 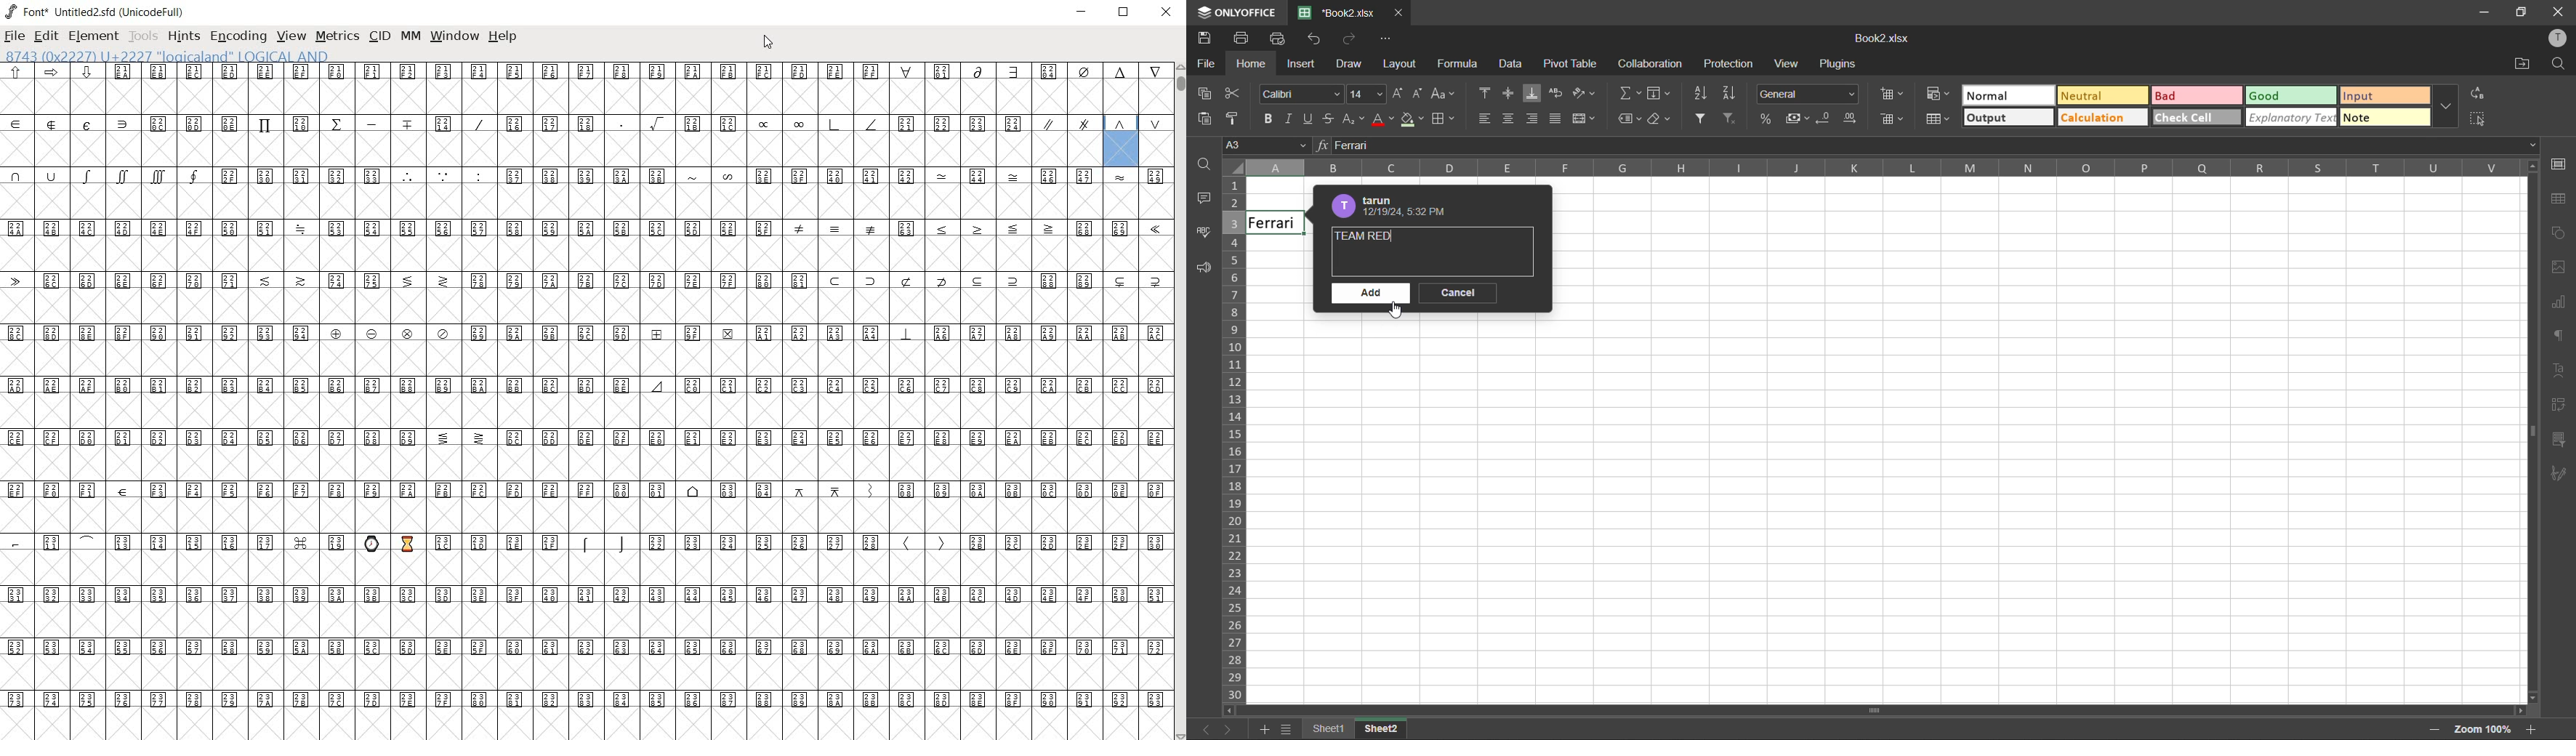 I want to click on Ferrari, so click(x=1276, y=223).